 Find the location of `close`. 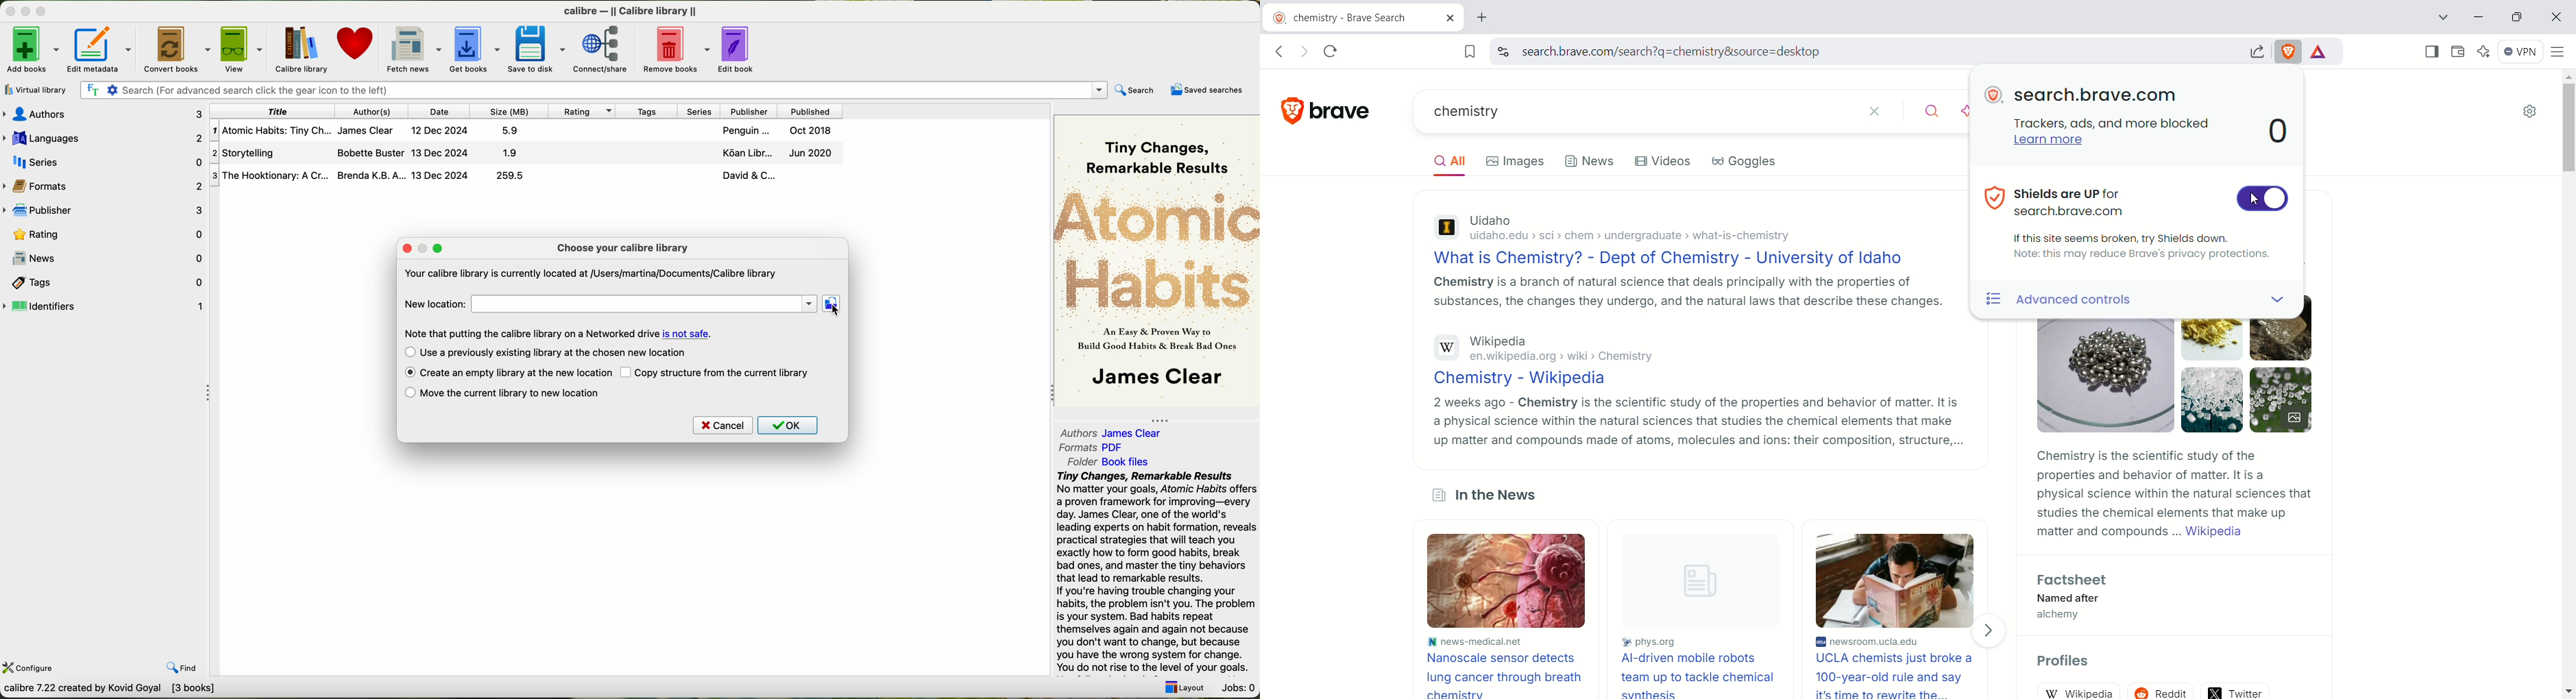

close is located at coordinates (2557, 18).